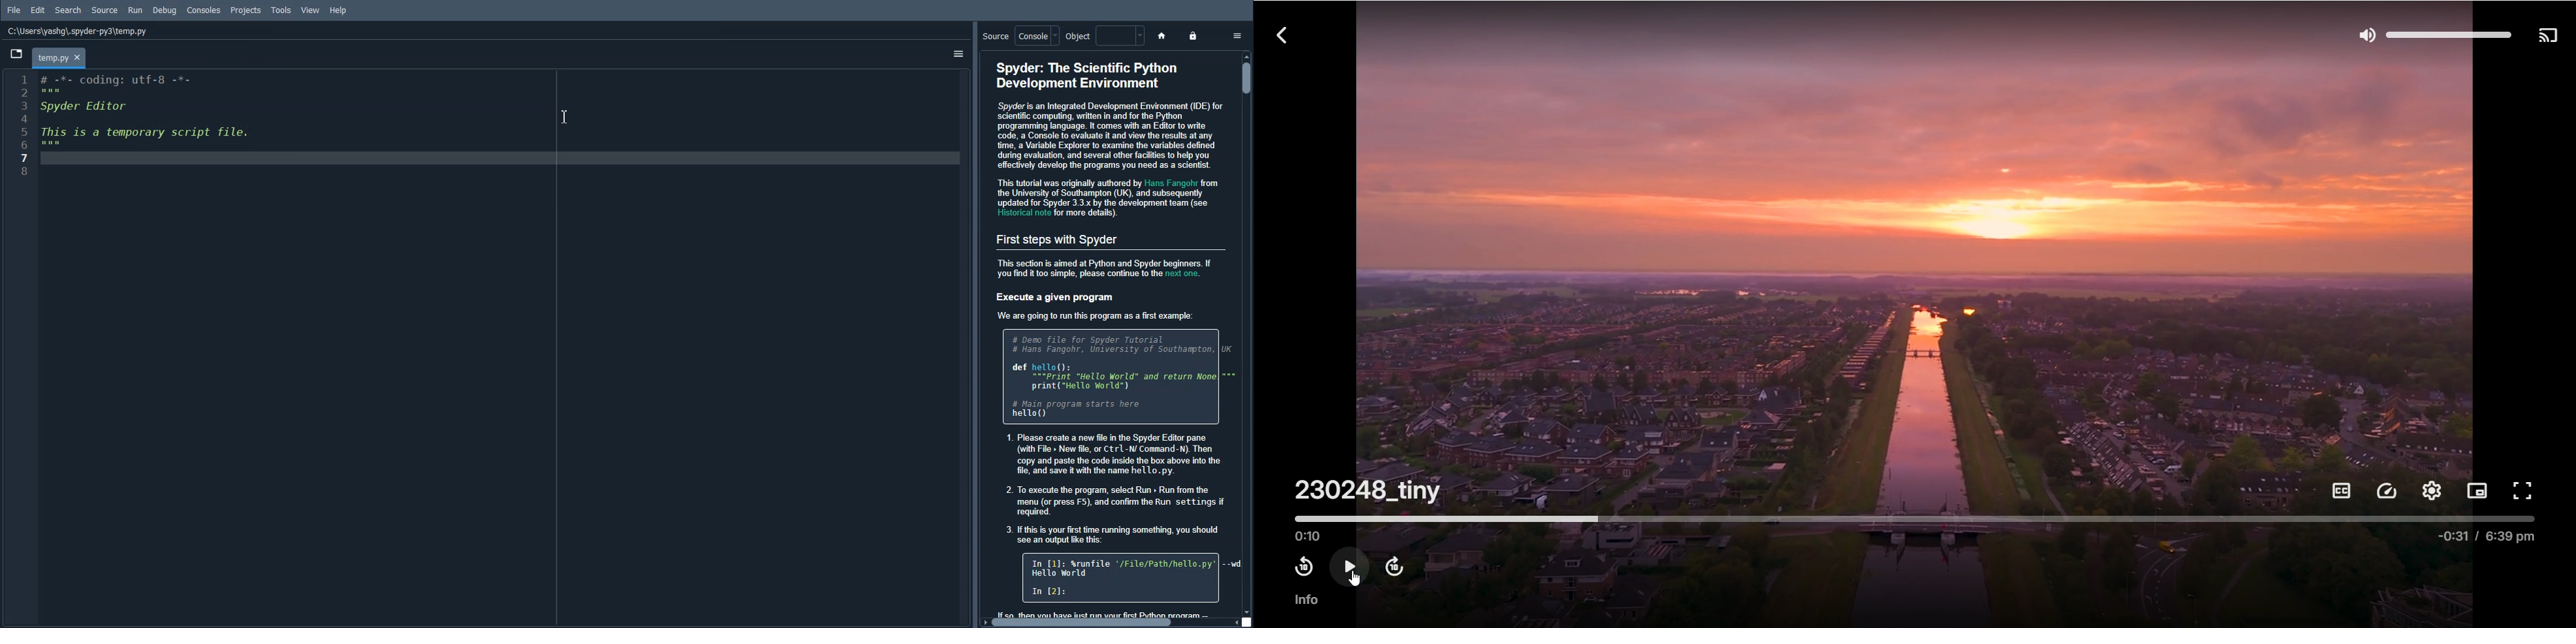 The width and height of the screenshot is (2576, 644). I want to click on fast forward, so click(1395, 567).